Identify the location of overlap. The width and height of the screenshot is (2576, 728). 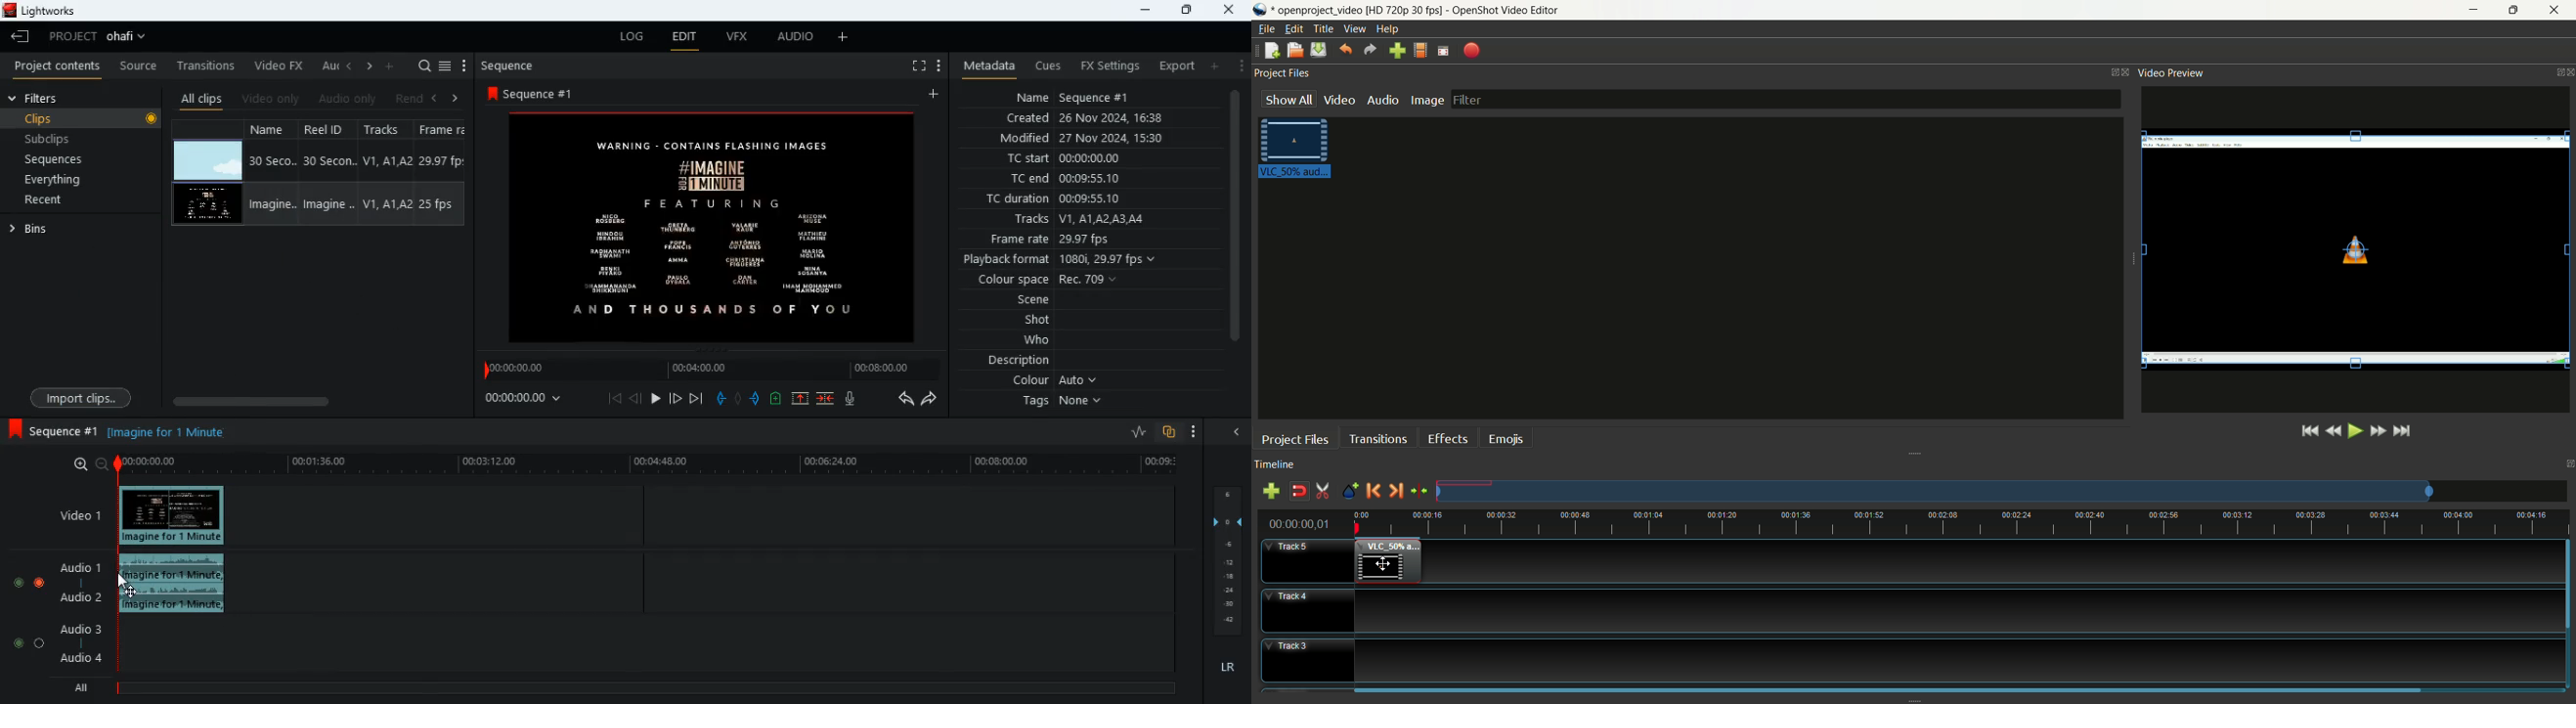
(1170, 433).